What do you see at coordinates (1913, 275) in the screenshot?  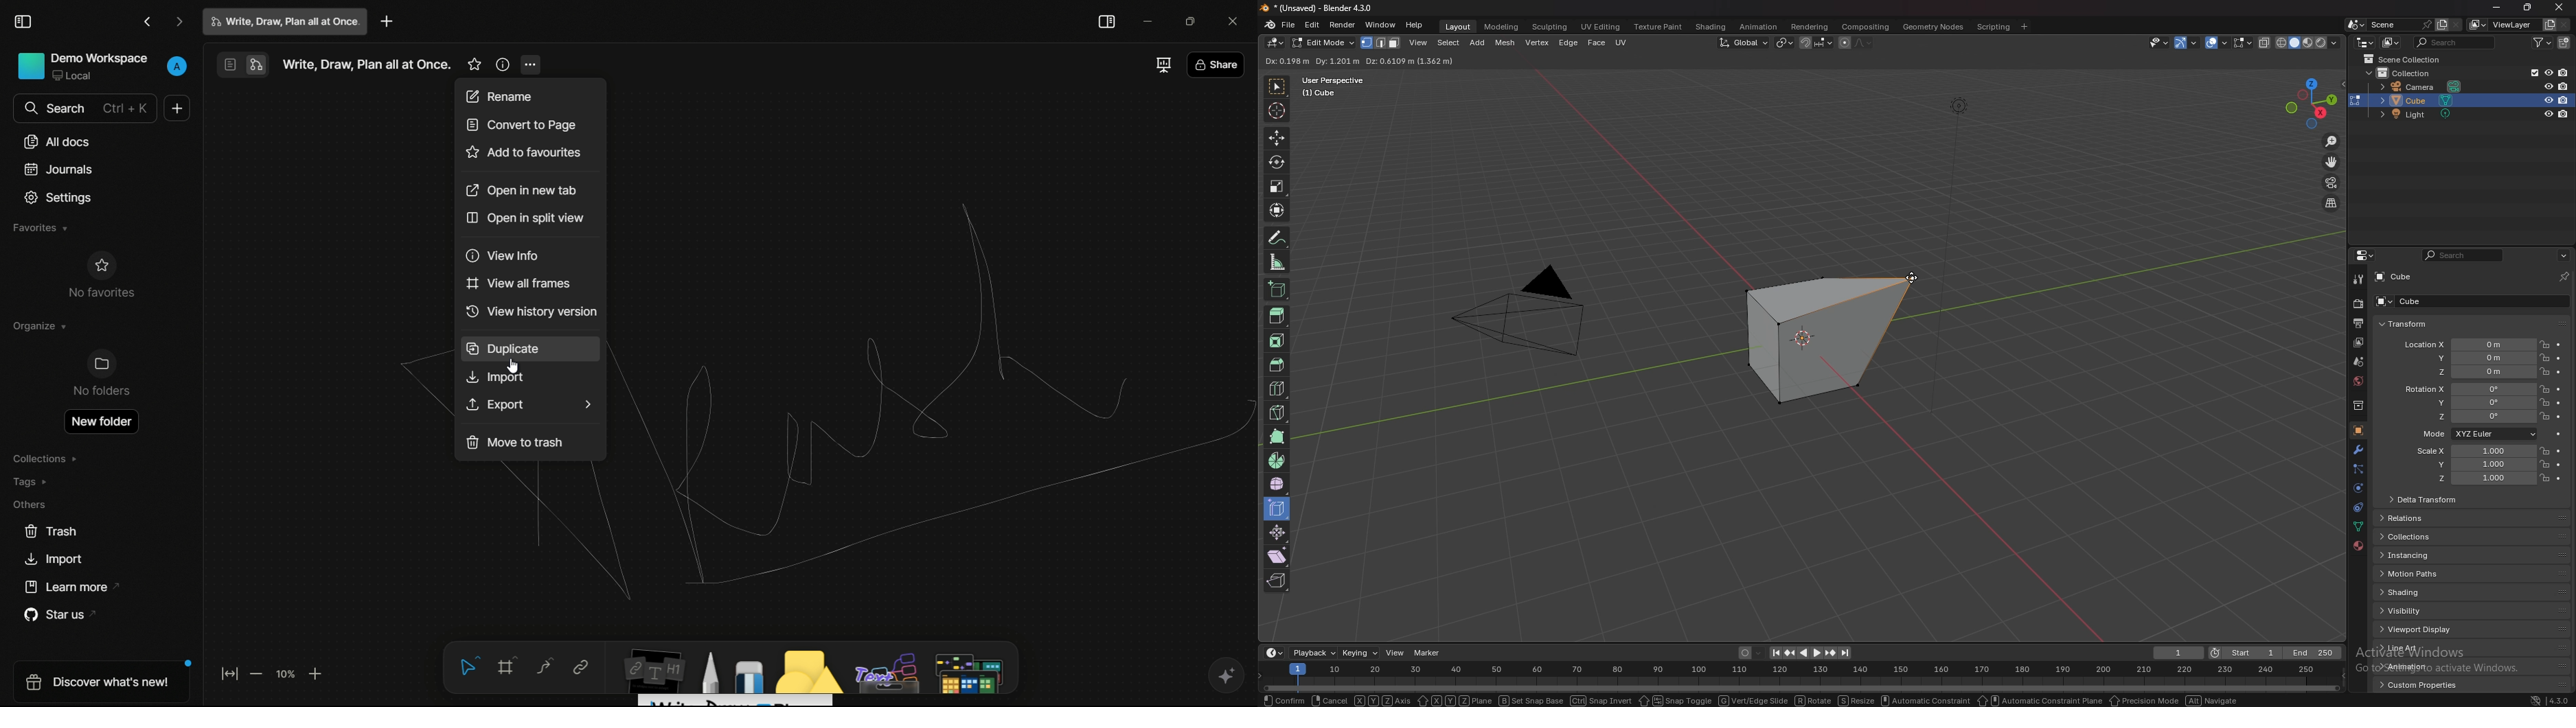 I see `cursor` at bounding box center [1913, 275].